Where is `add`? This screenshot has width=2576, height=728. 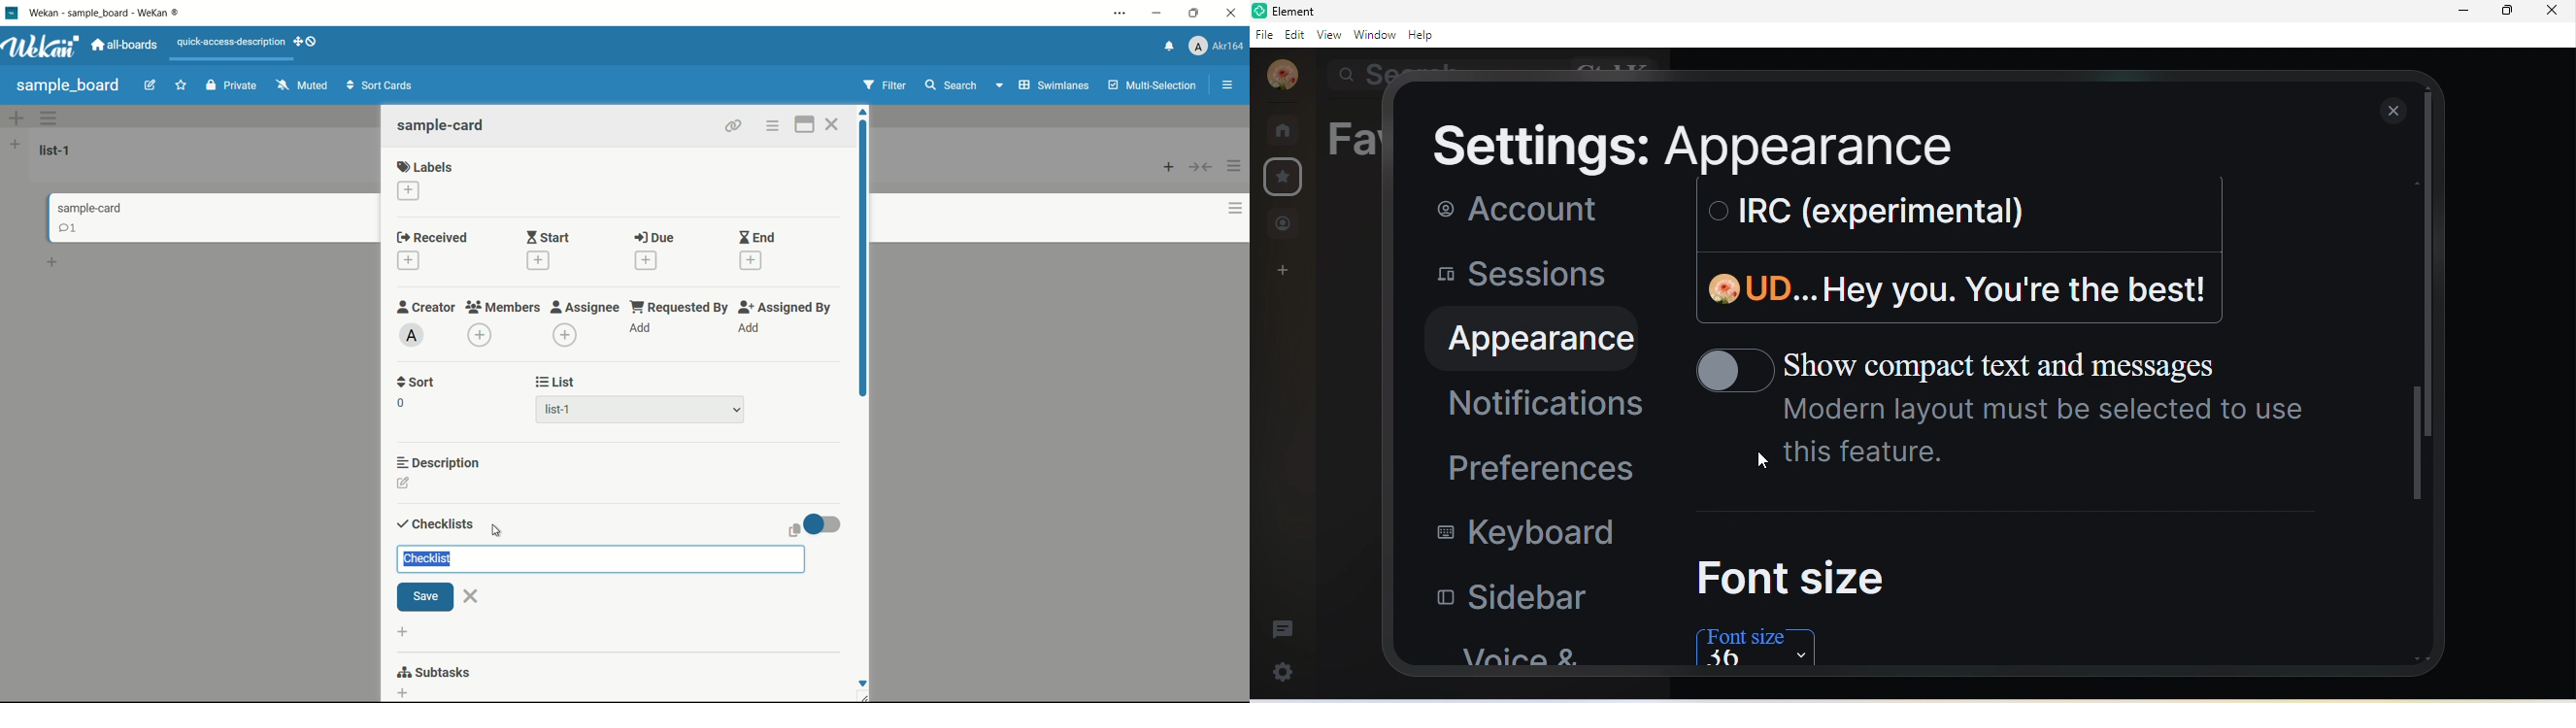 add is located at coordinates (1165, 169).